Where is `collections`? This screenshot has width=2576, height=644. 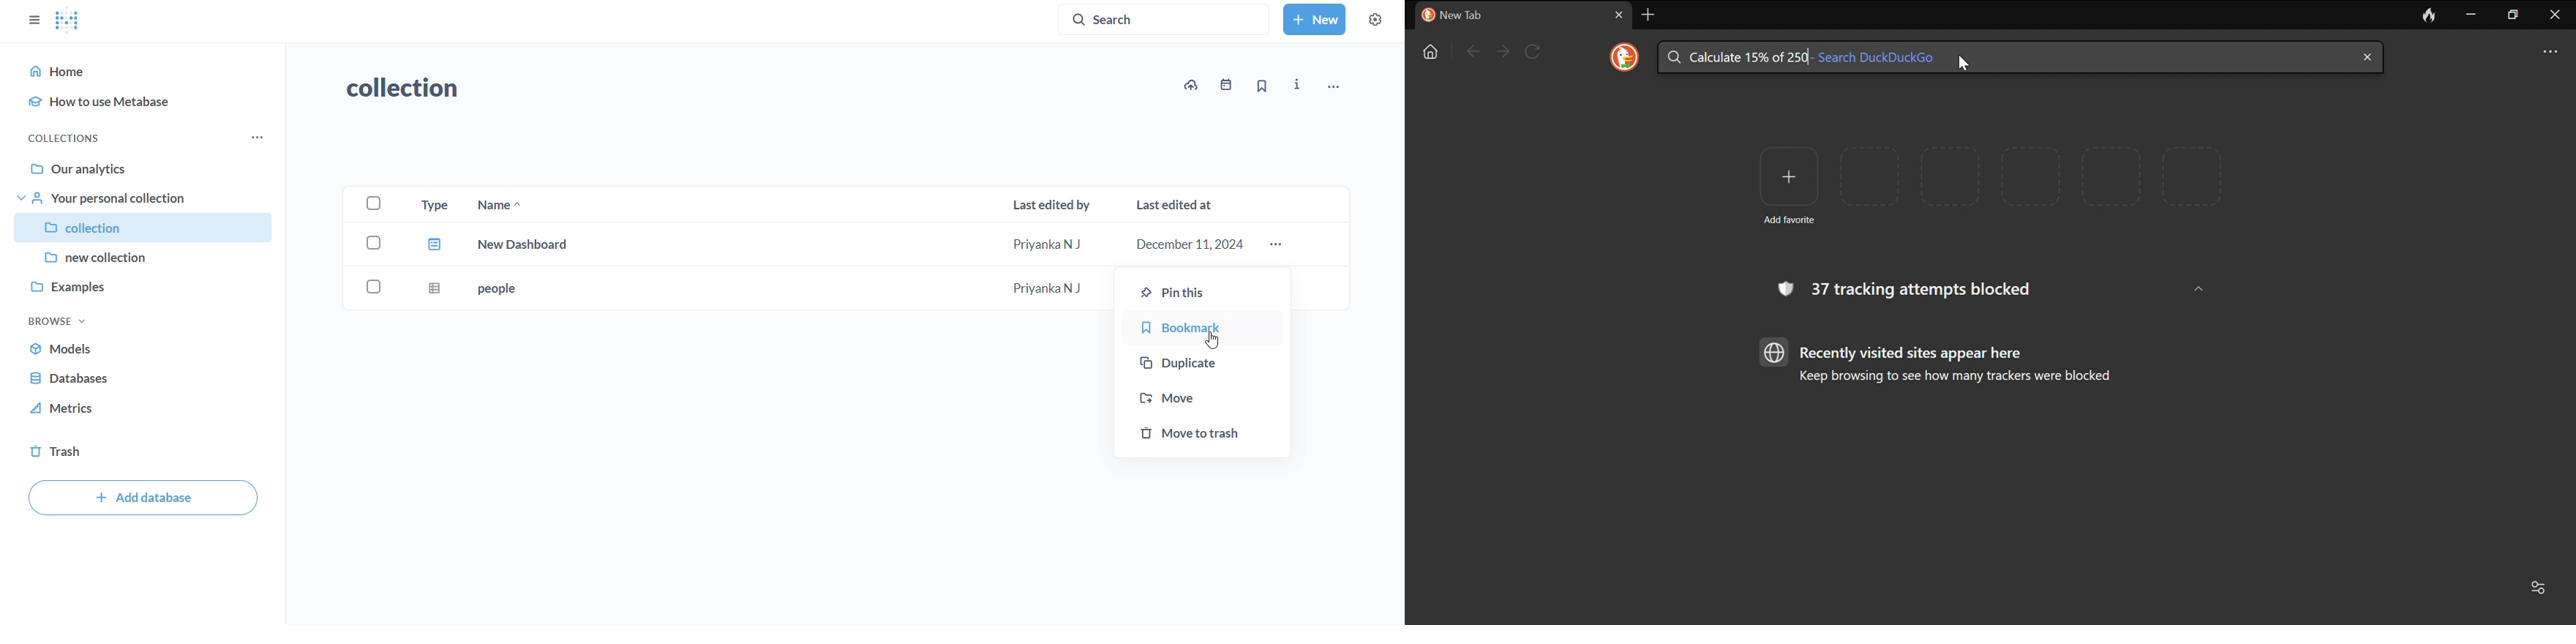
collections is located at coordinates (67, 137).